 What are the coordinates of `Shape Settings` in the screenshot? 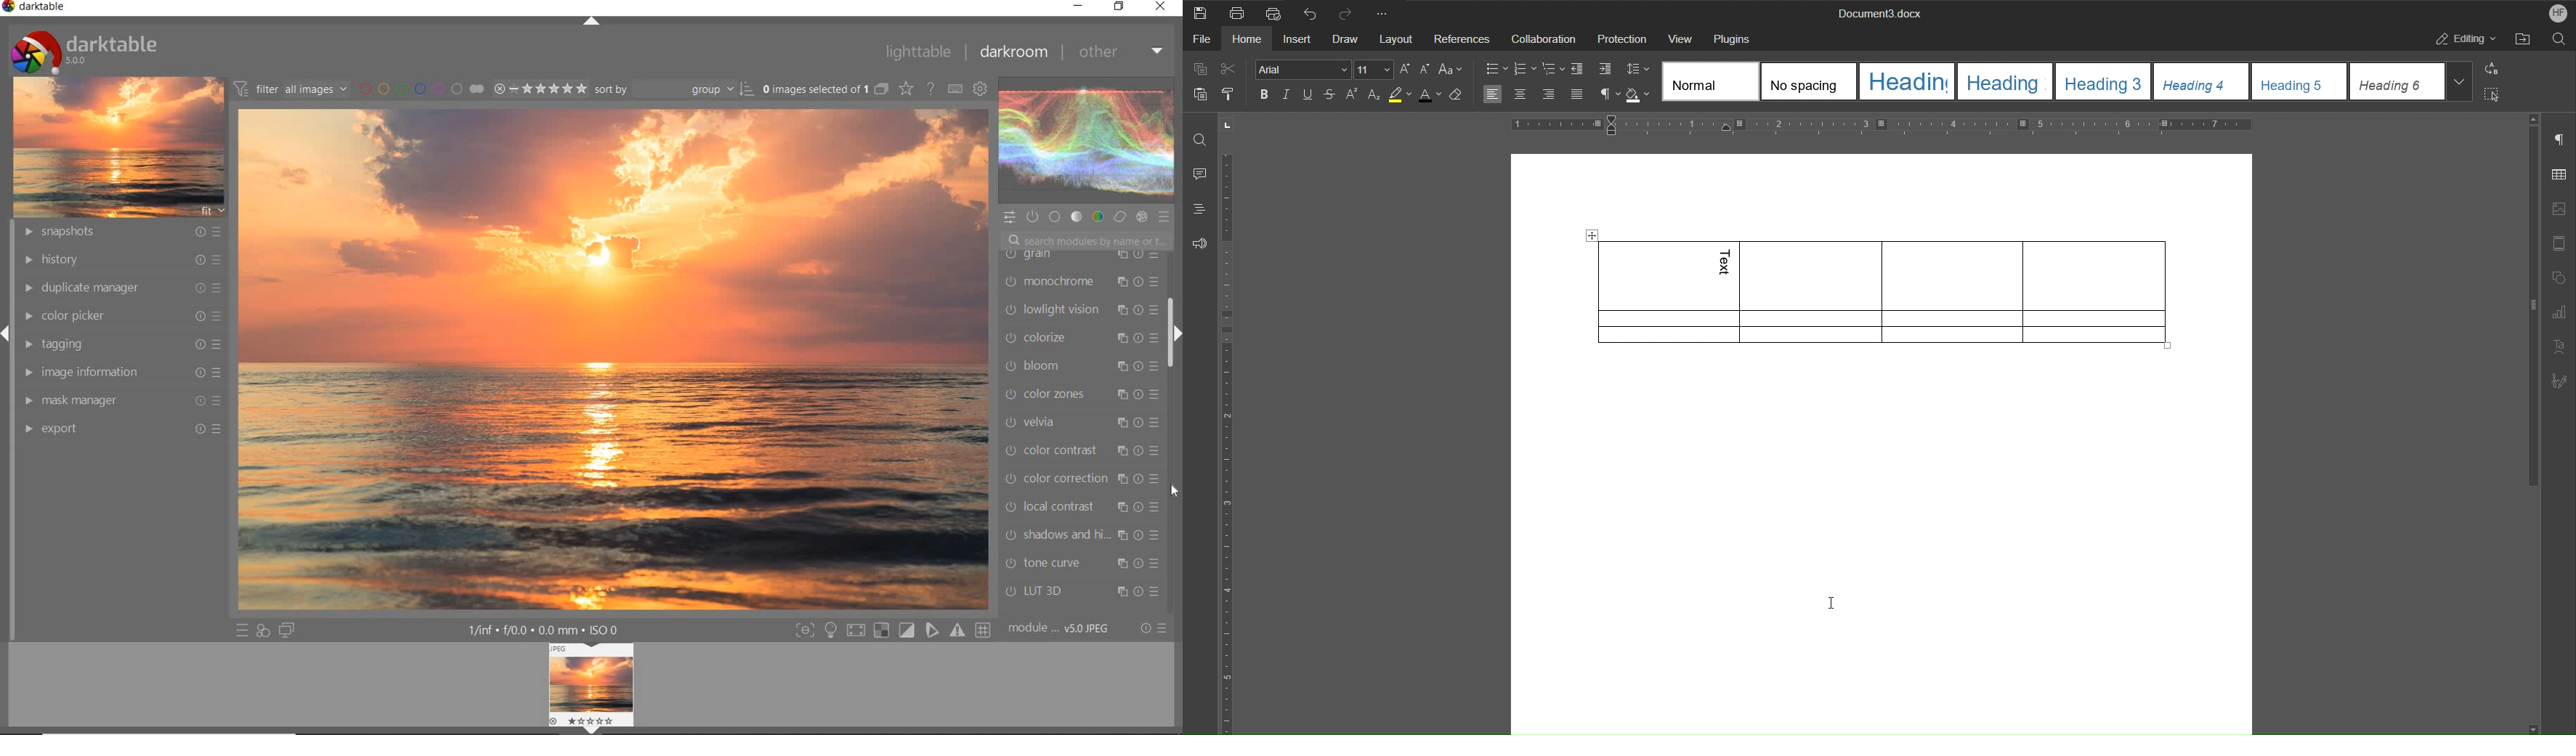 It's located at (2560, 276).